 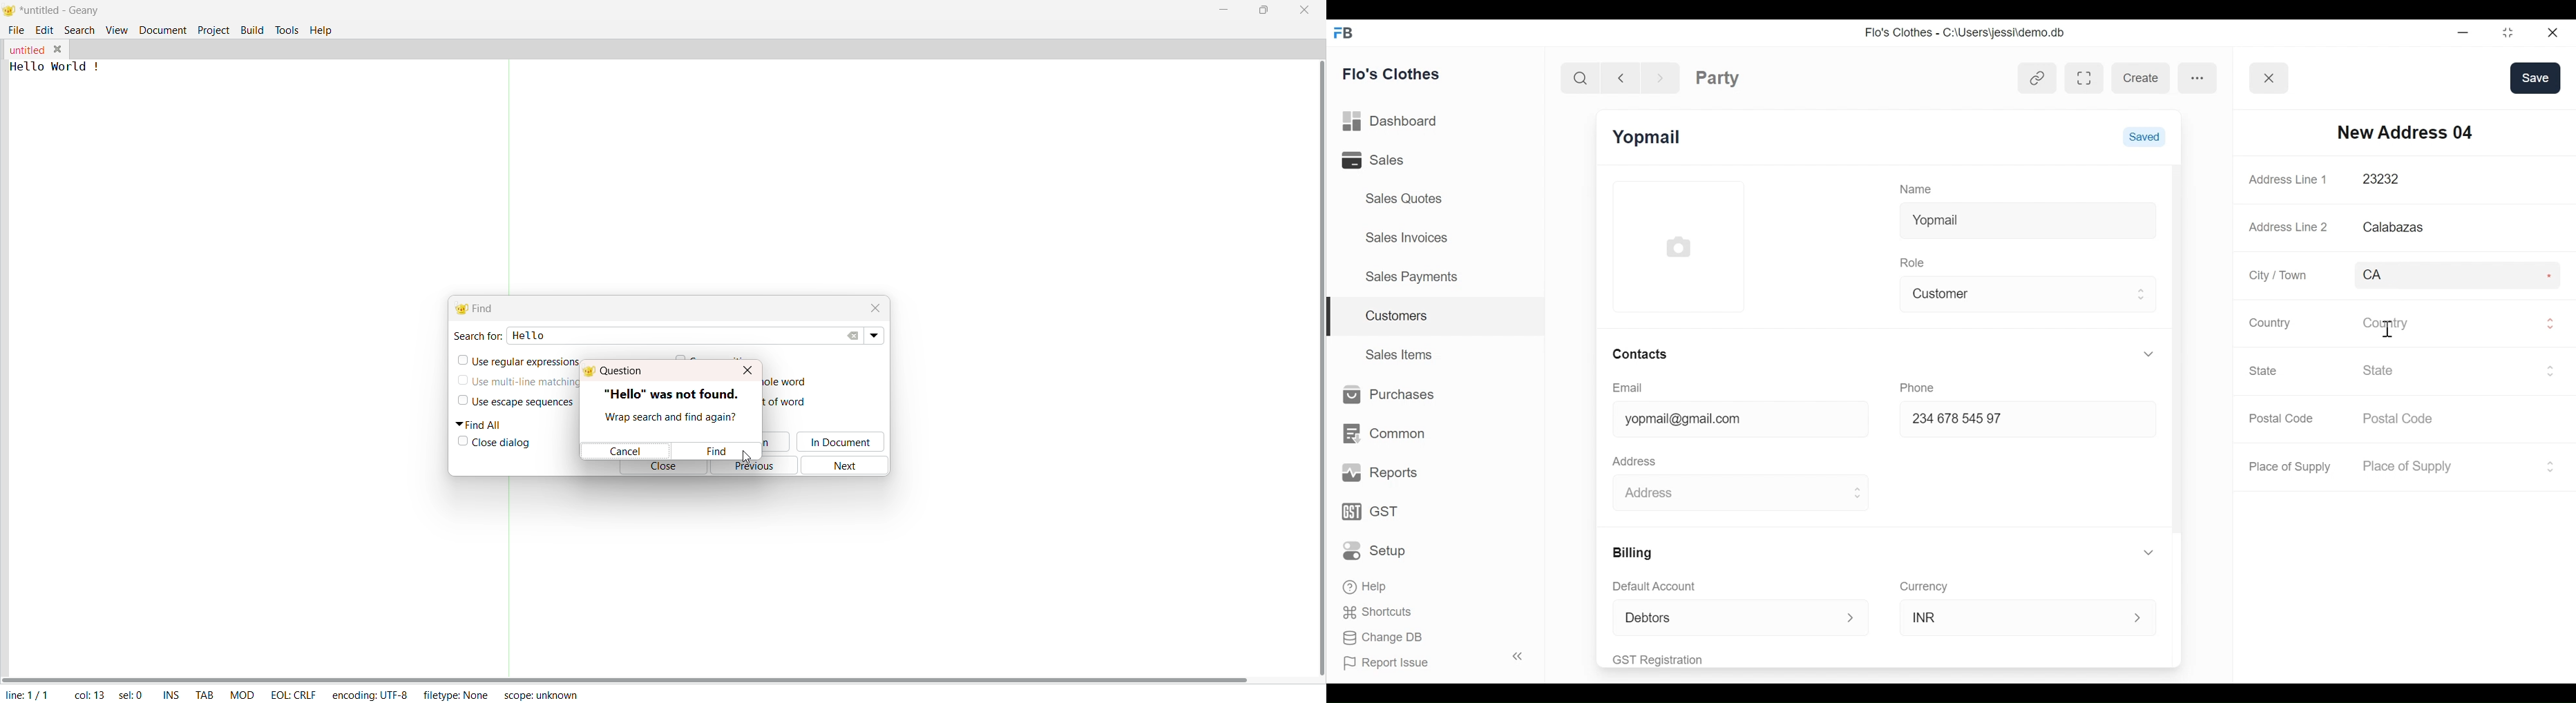 I want to click on Customer, so click(x=2019, y=292).